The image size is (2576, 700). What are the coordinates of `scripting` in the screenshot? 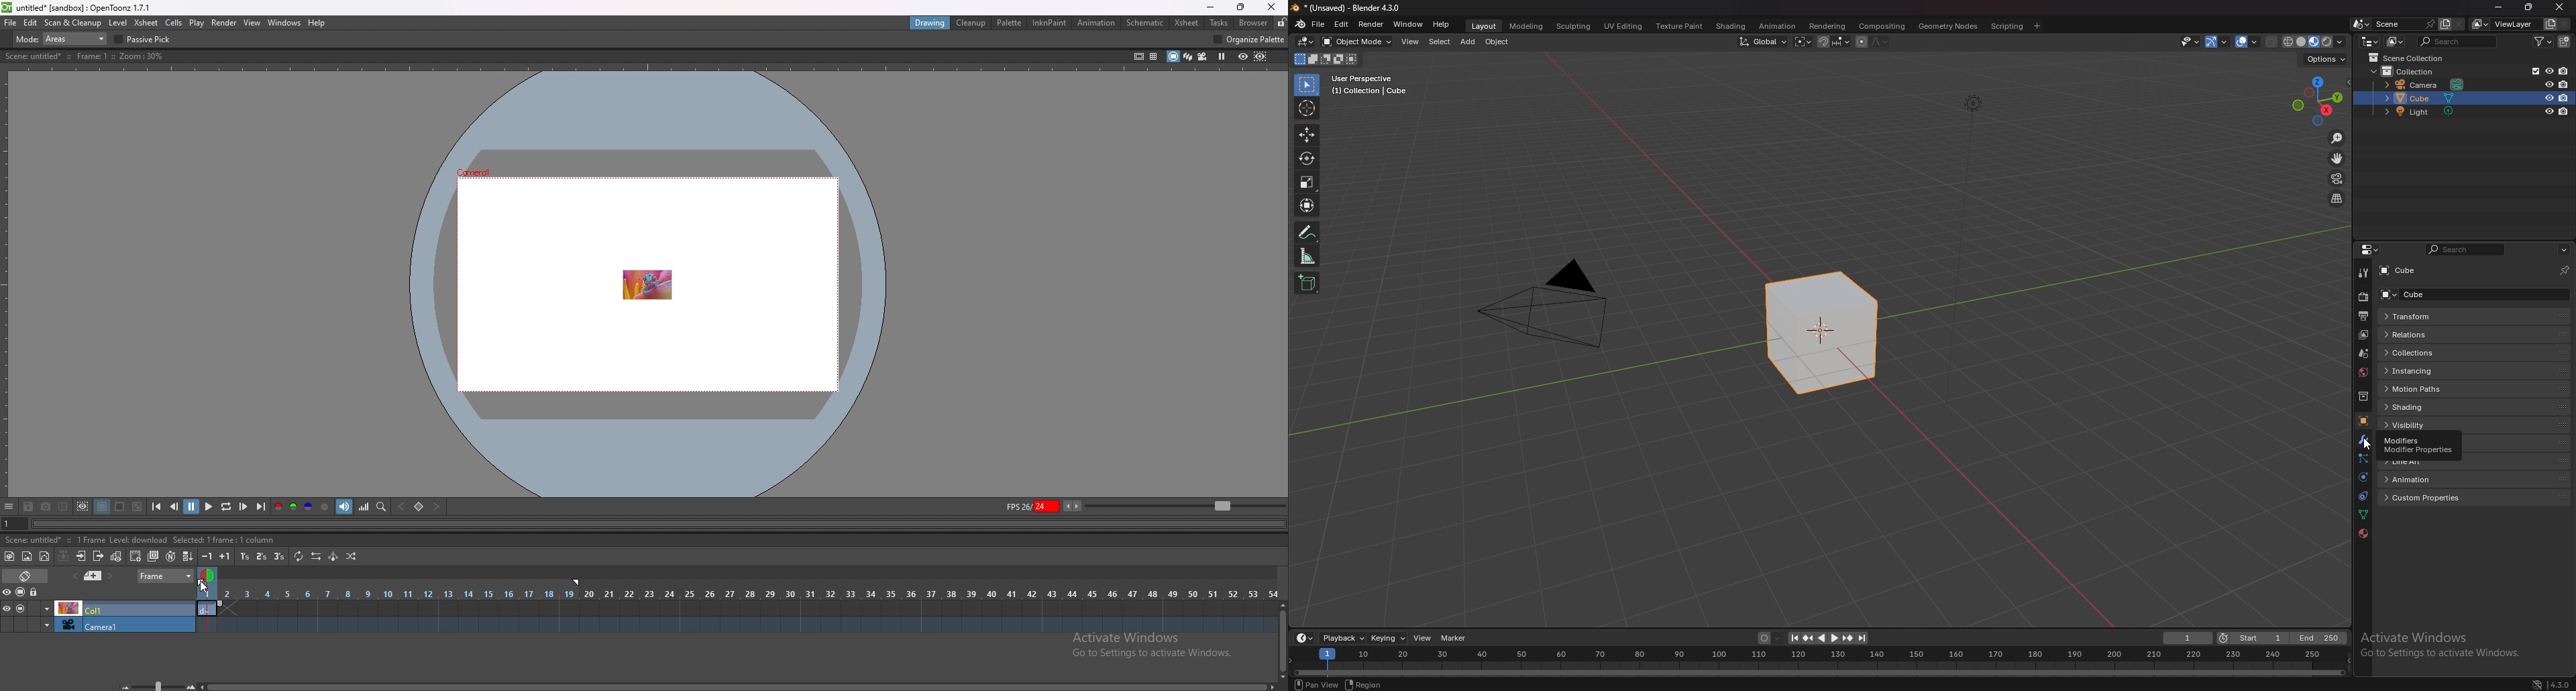 It's located at (2006, 26).